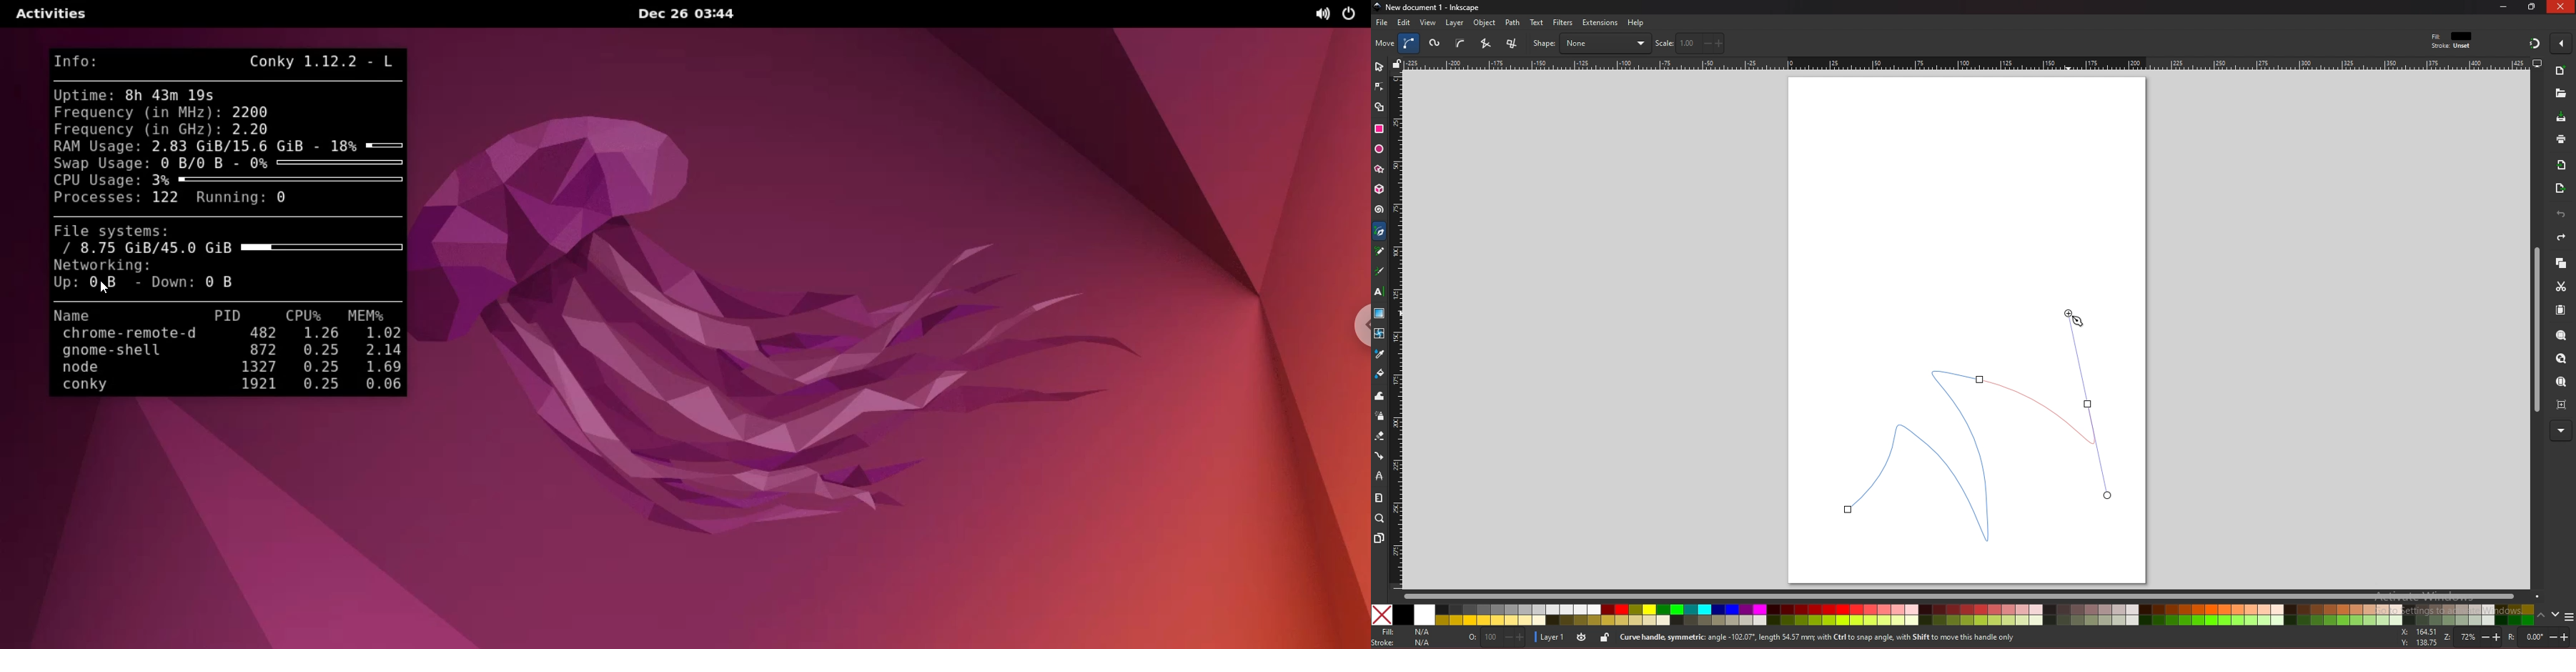 The width and height of the screenshot is (2576, 672). Describe the element at coordinates (2560, 383) in the screenshot. I see `zoom page` at that location.